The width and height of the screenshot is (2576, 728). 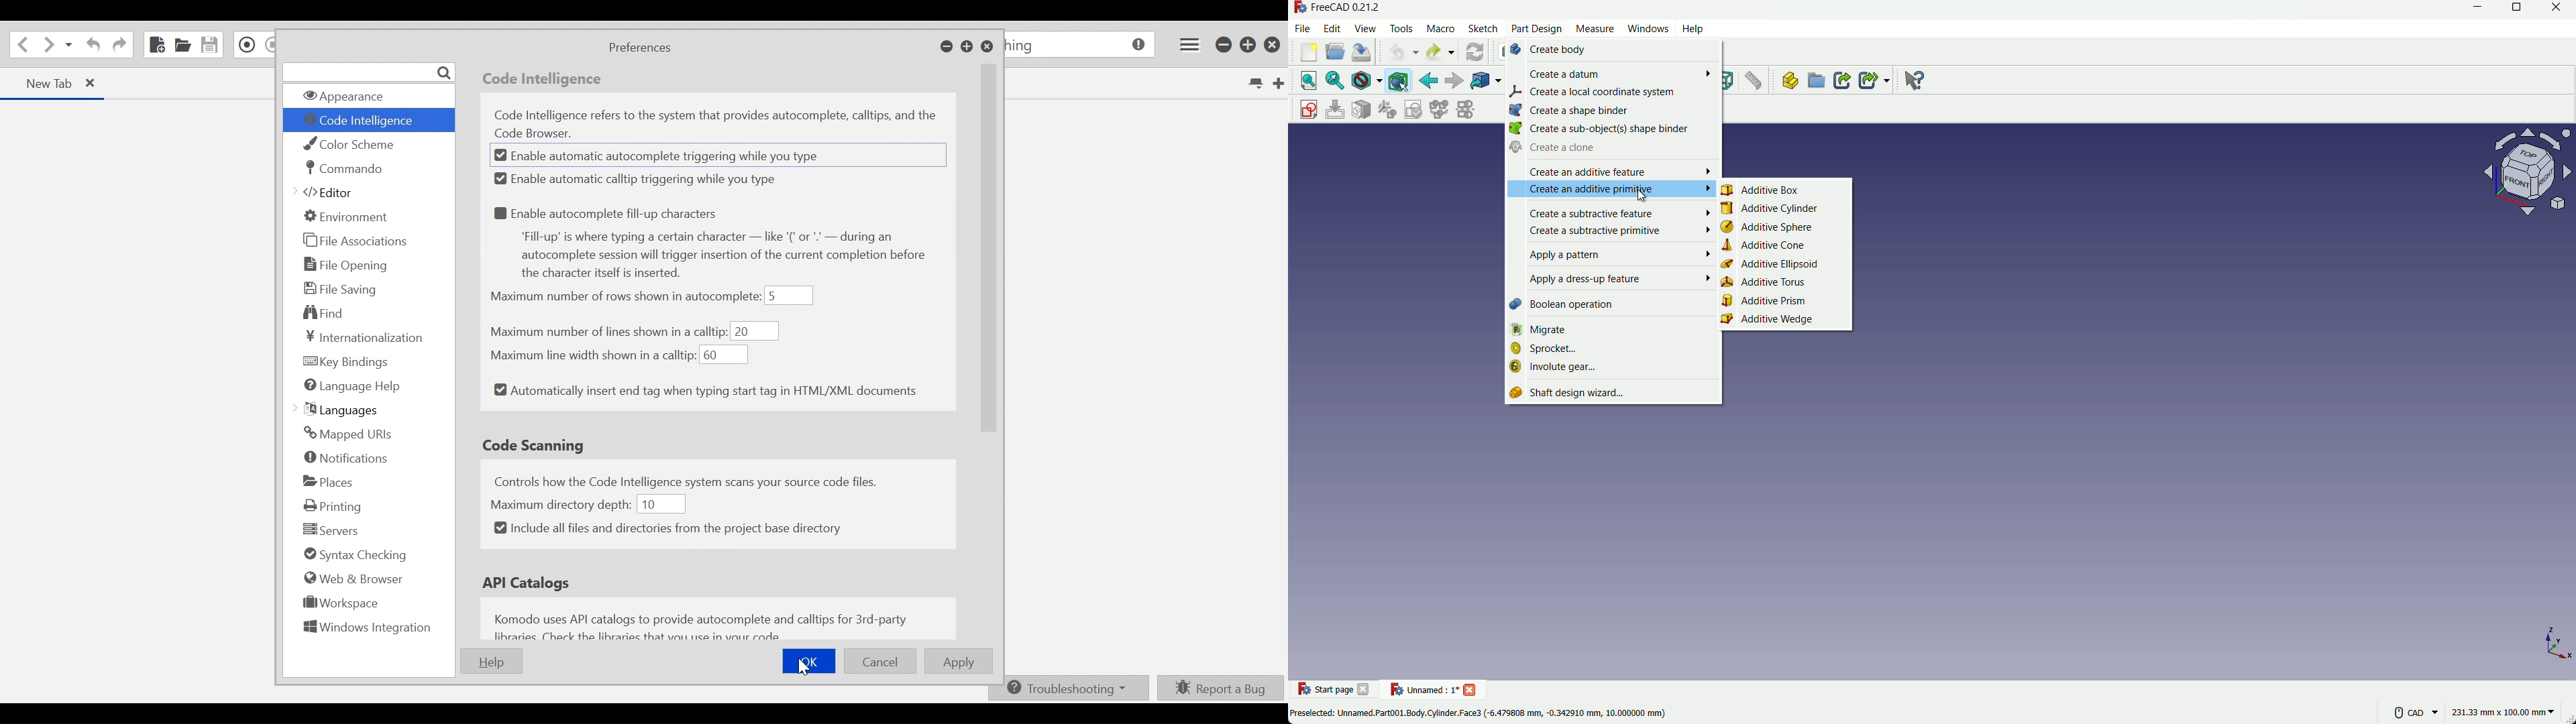 What do you see at coordinates (1611, 130) in the screenshot?
I see `create a sub objects sub binder` at bounding box center [1611, 130].